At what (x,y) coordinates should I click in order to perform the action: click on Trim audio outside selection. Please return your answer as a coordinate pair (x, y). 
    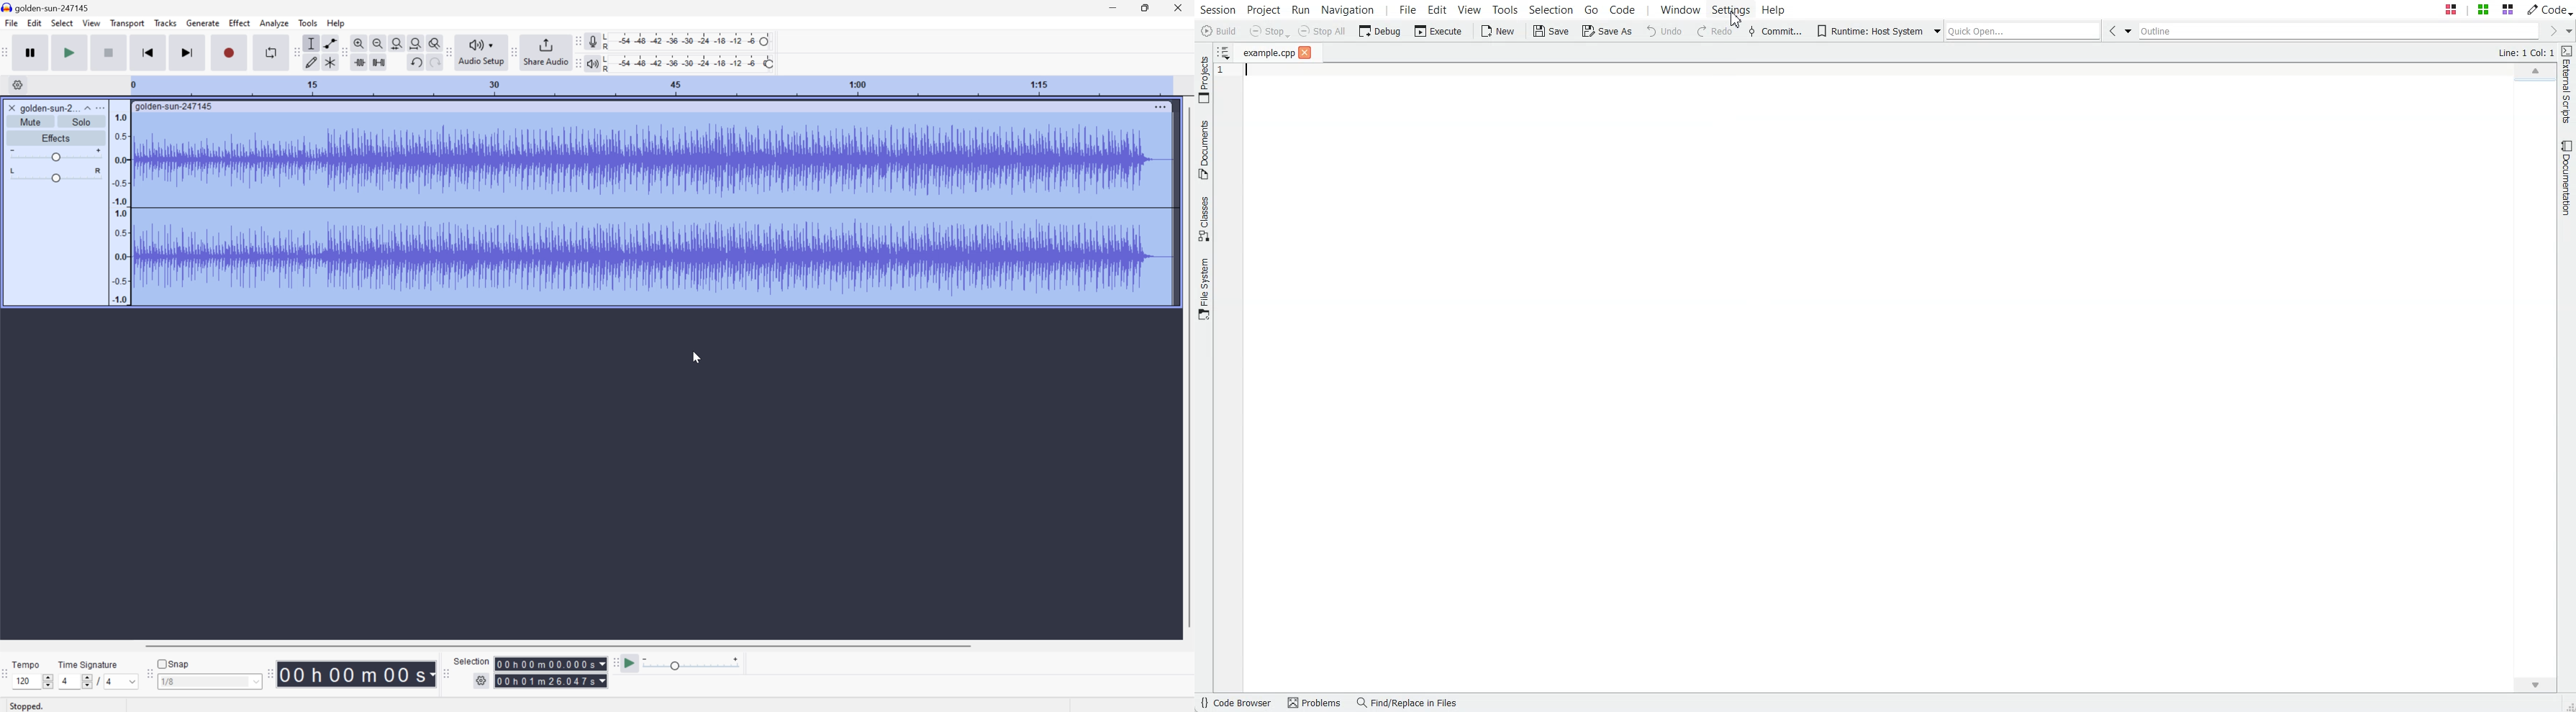
    Looking at the image, I should click on (362, 62).